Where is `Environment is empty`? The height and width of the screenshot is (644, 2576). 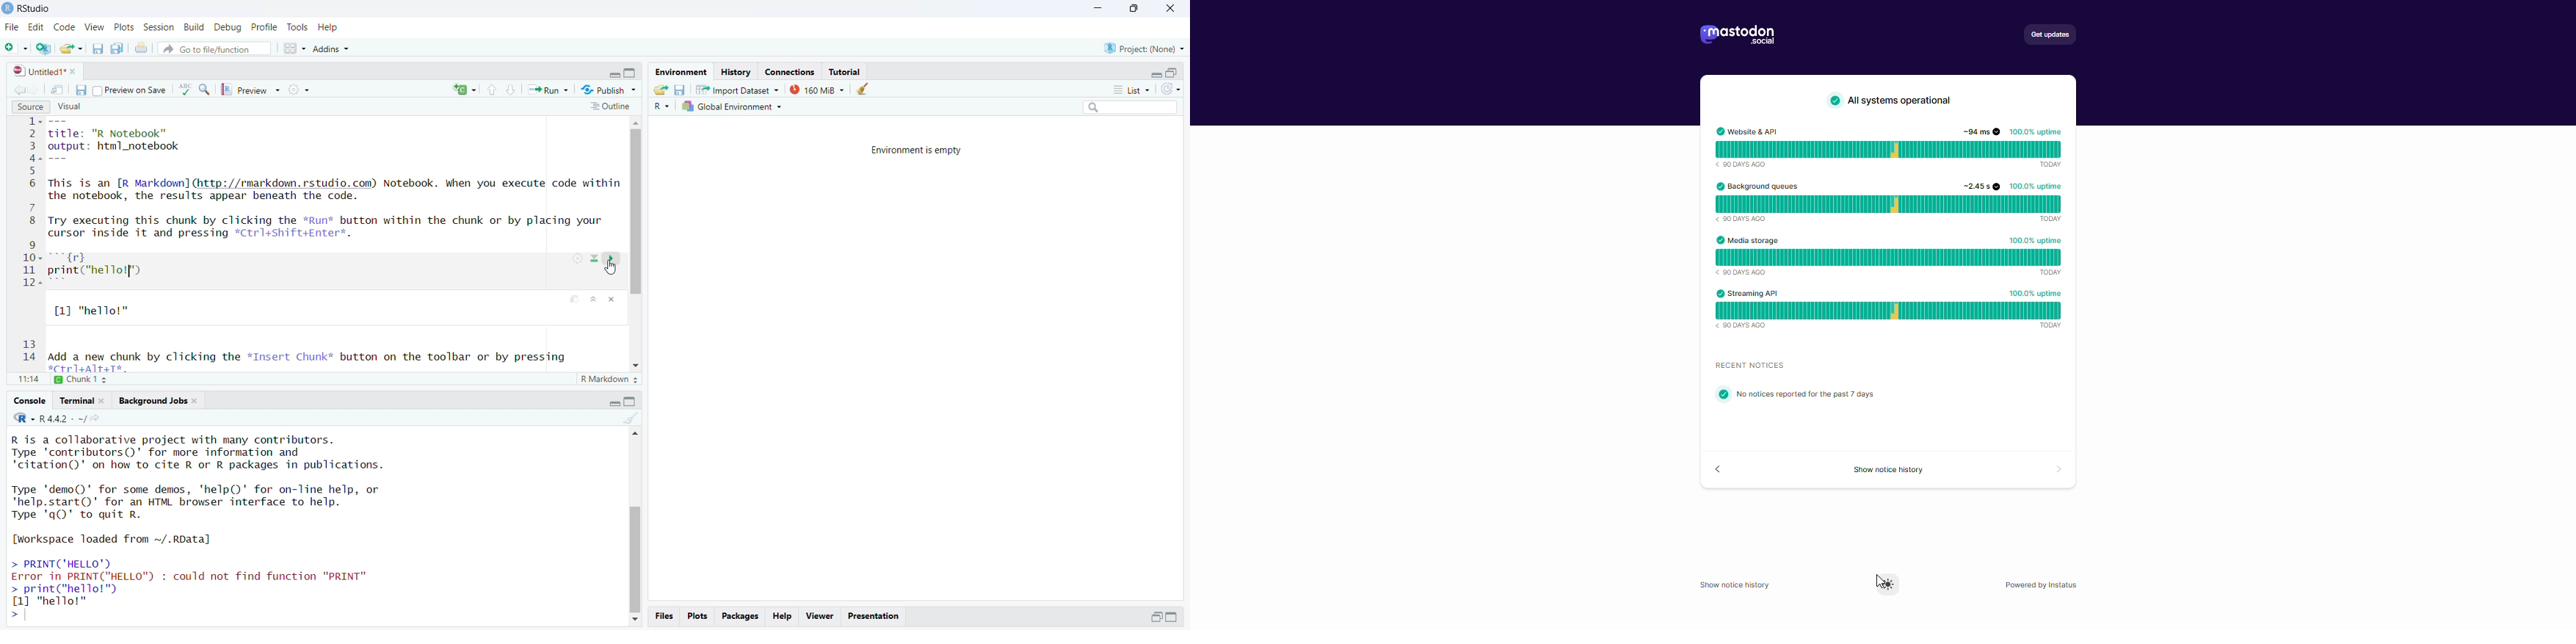
Environment is empty is located at coordinates (918, 151).